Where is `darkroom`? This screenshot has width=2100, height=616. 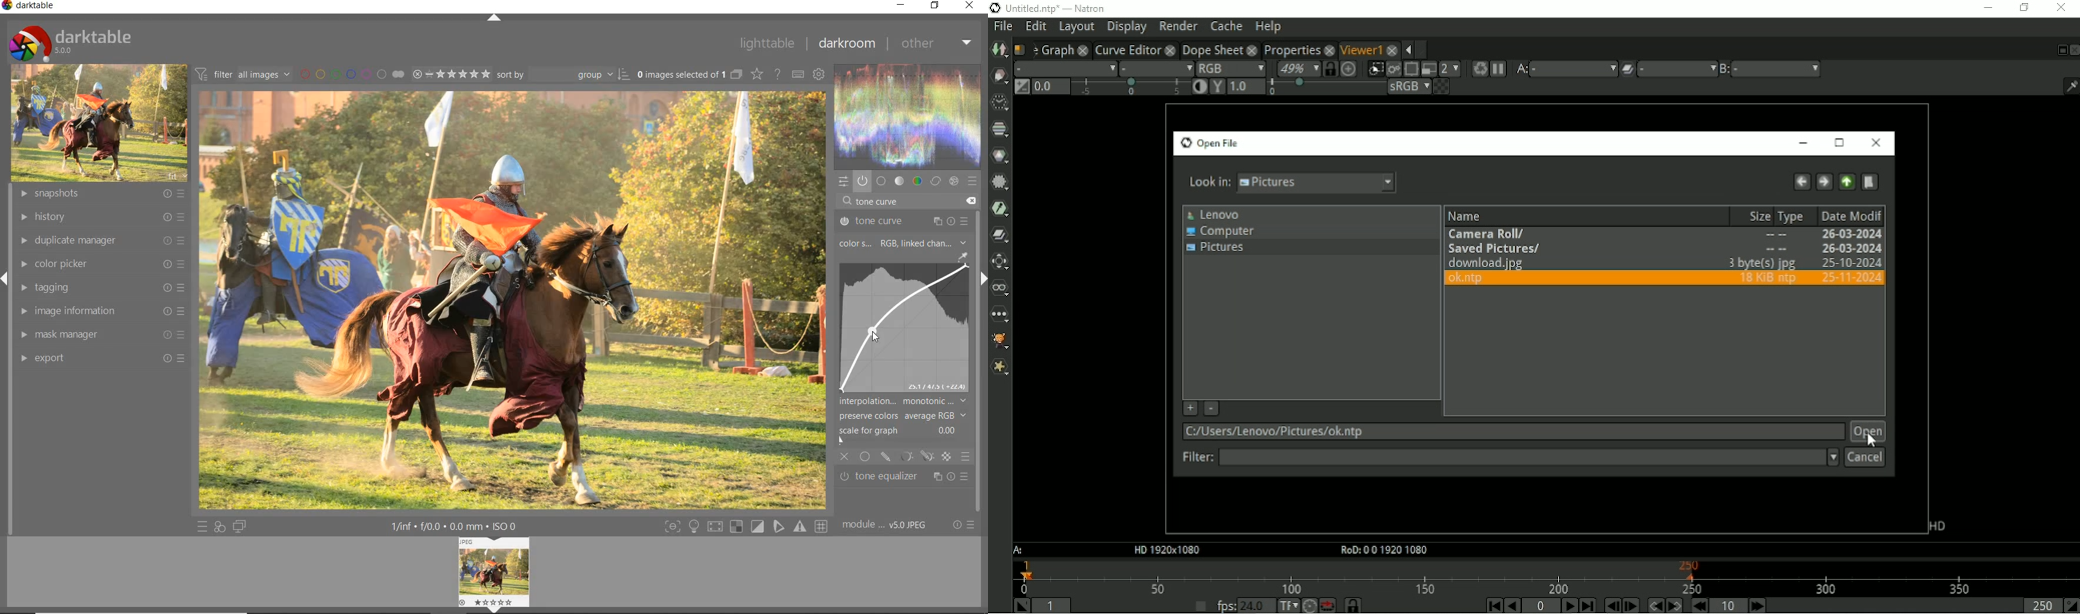
darkroom is located at coordinates (846, 45).